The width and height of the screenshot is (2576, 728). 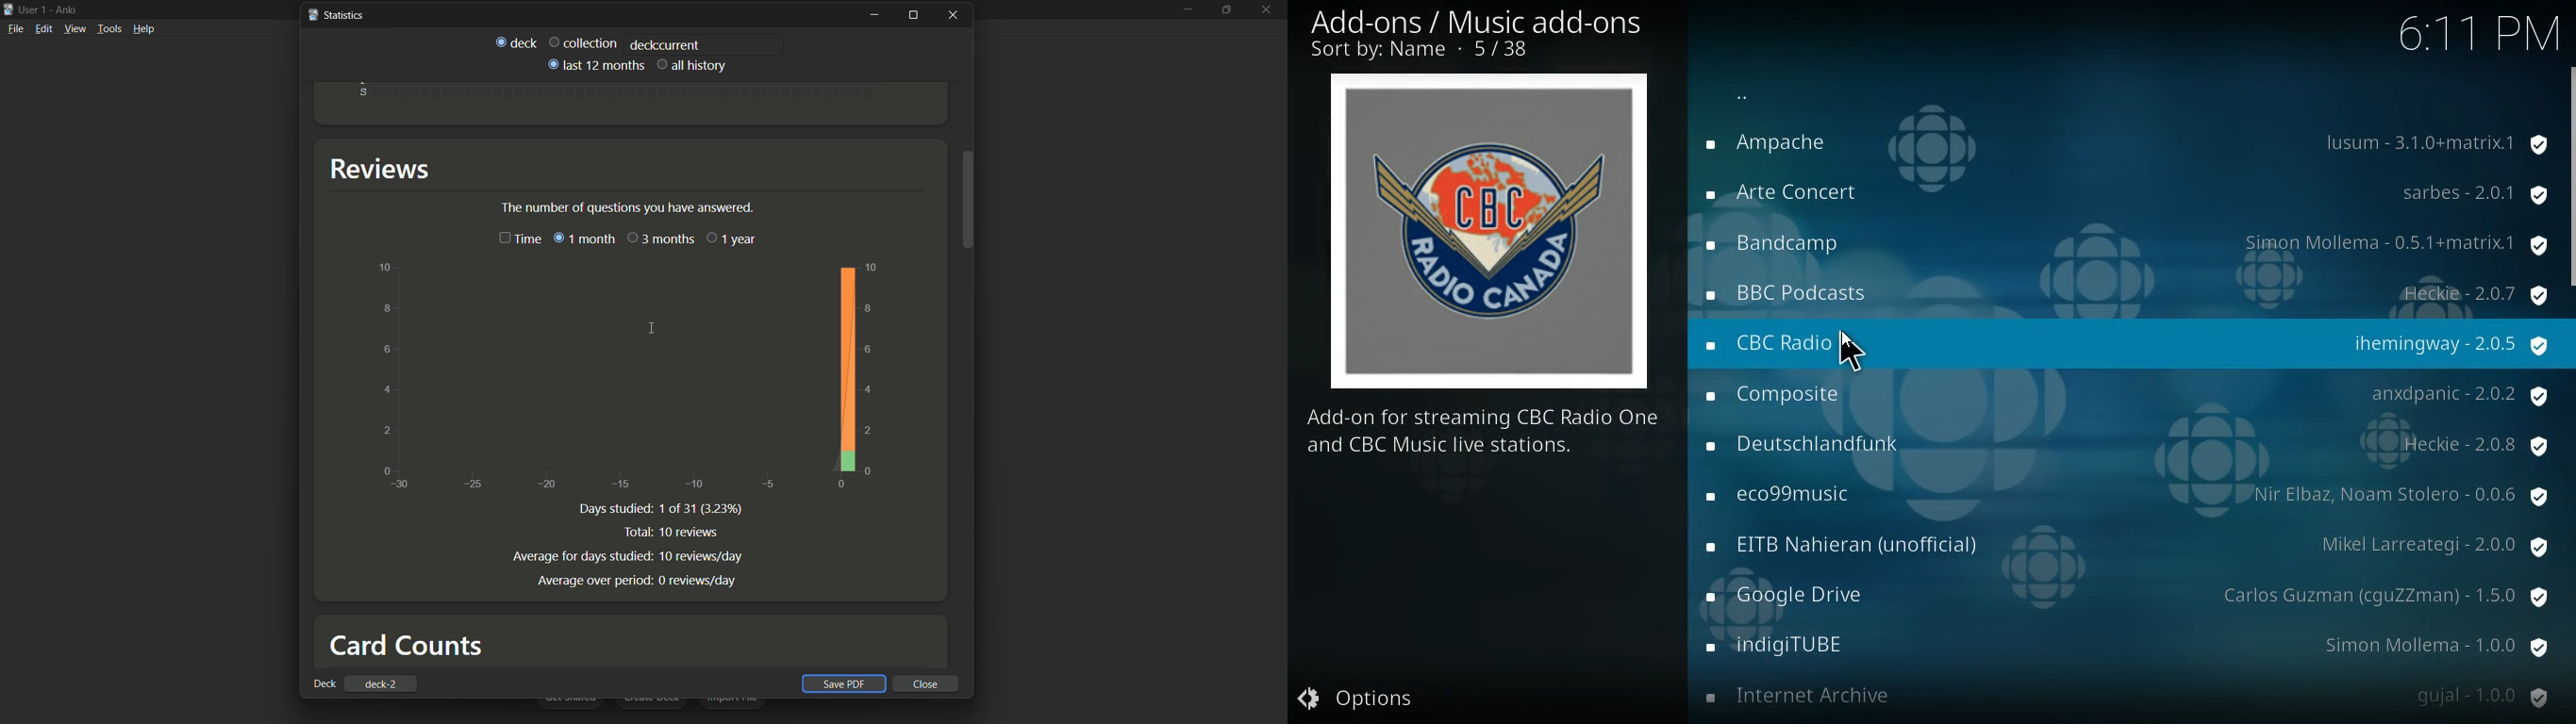 I want to click on 10 Reviews, so click(x=690, y=532).